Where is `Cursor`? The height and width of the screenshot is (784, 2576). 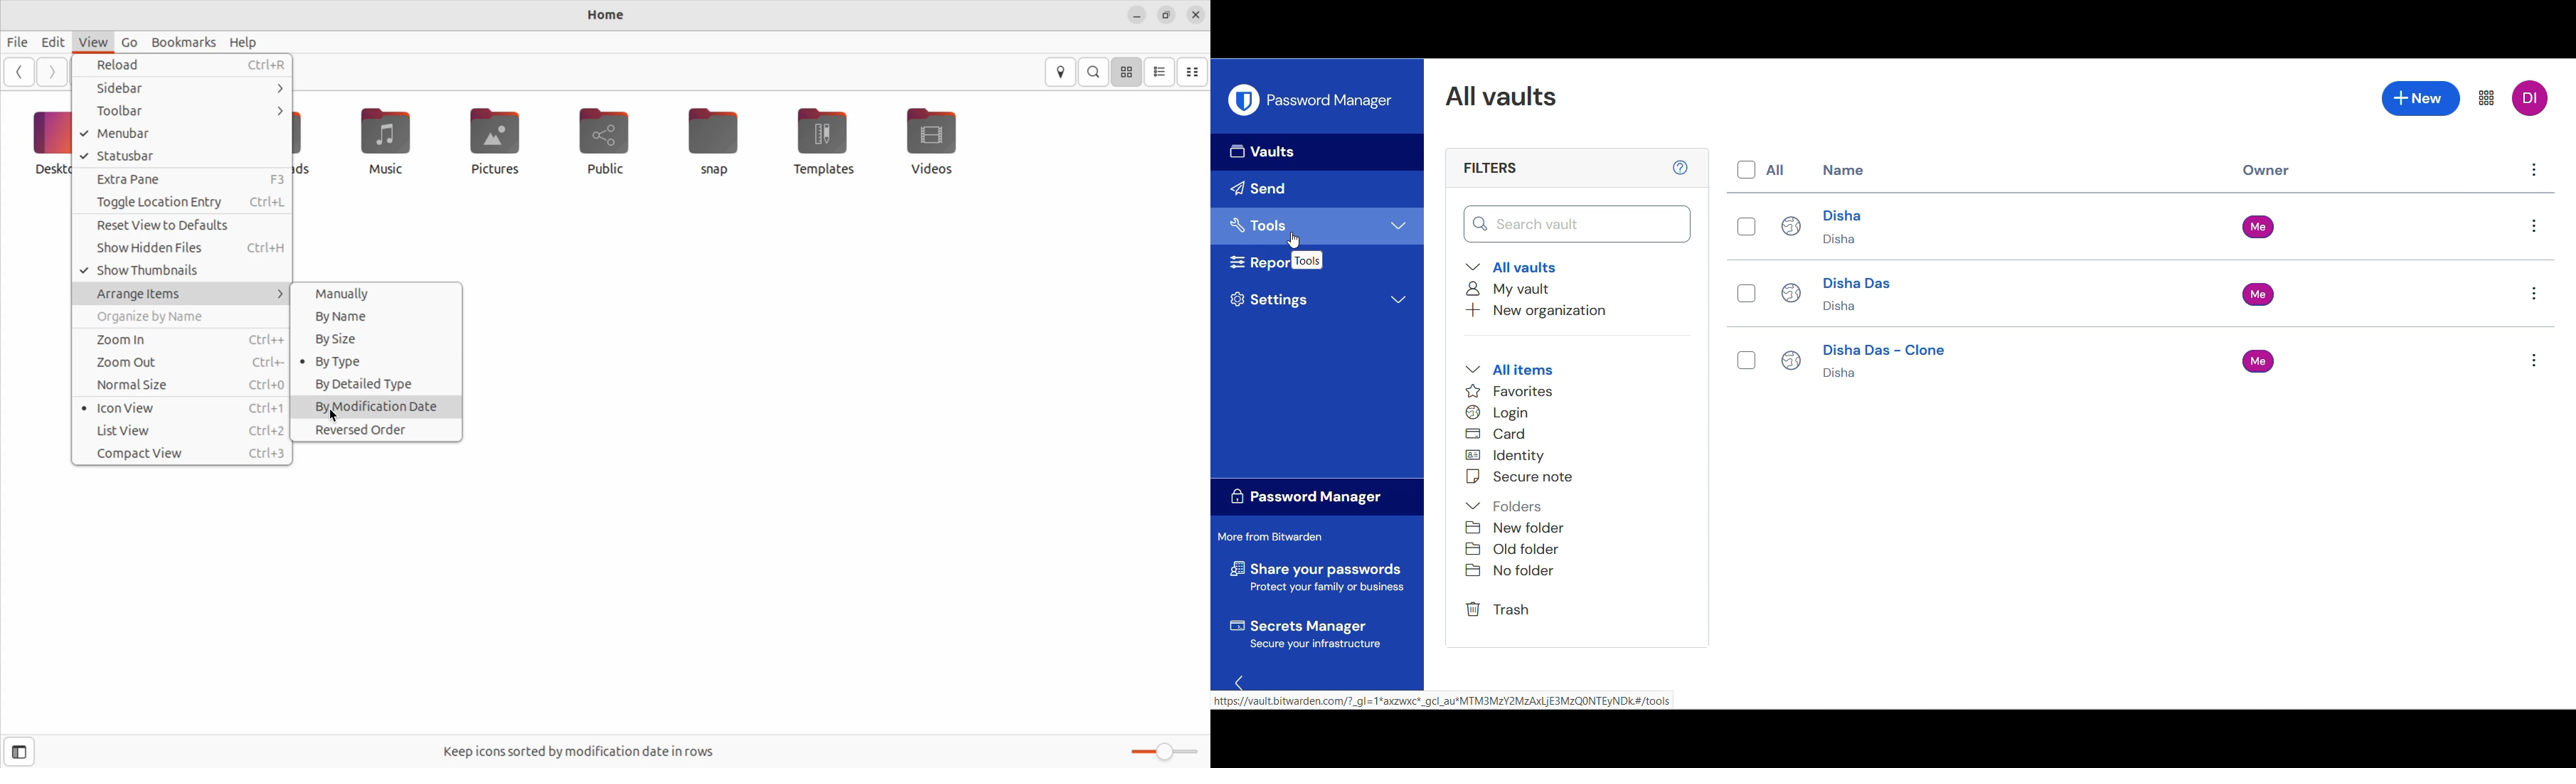
Cursor is located at coordinates (1294, 240).